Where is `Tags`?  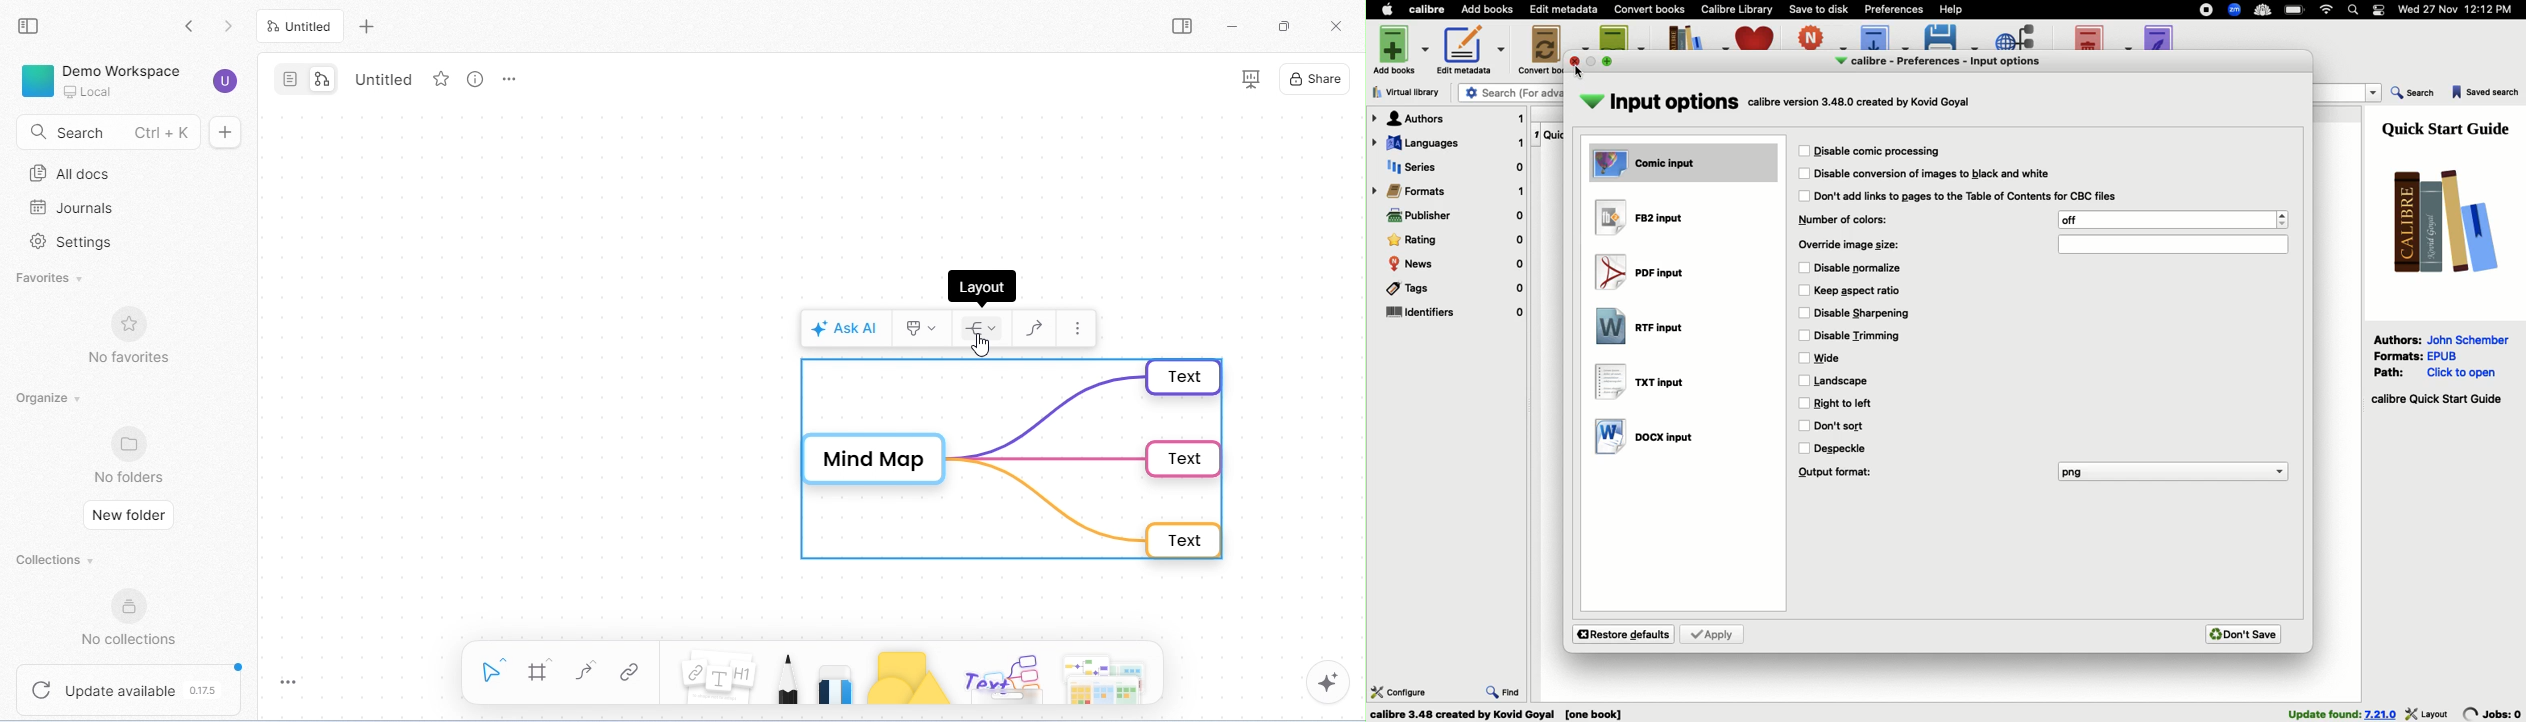 Tags is located at coordinates (1453, 291).